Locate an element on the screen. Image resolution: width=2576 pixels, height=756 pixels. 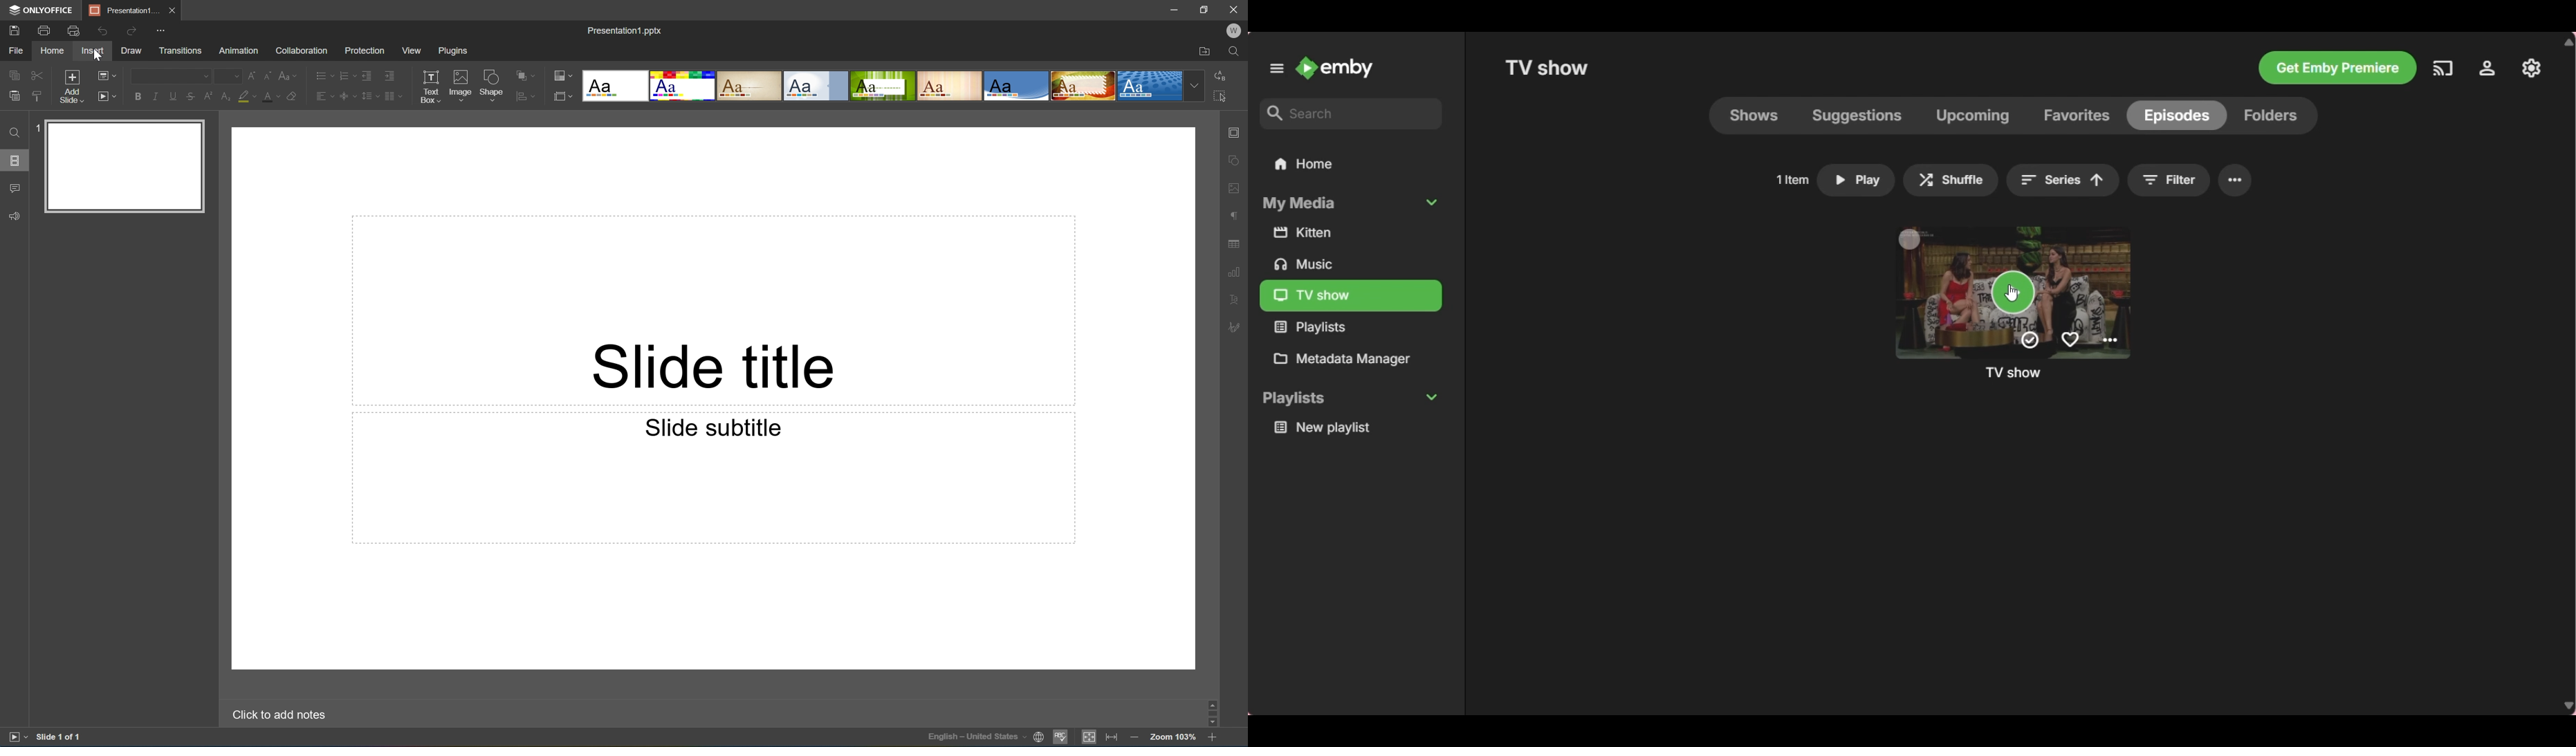
Quick slide to bottom is located at coordinates (2566, 707).